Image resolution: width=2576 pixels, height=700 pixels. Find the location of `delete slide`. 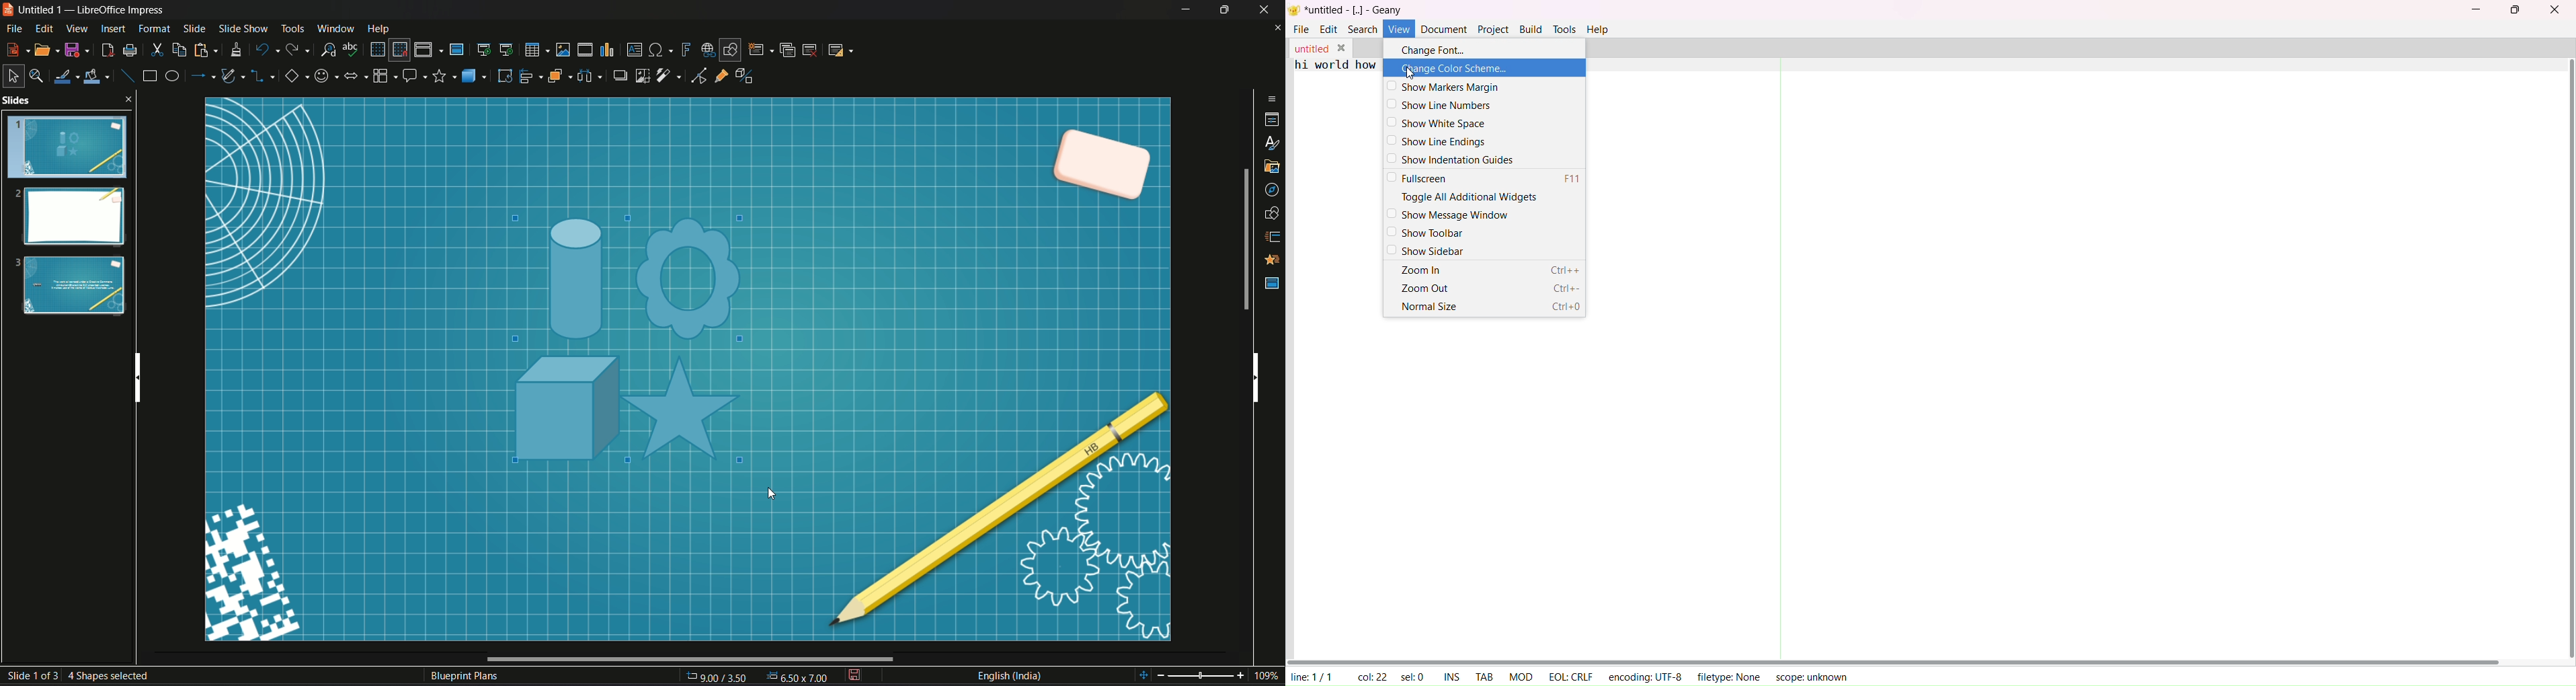

delete slide is located at coordinates (810, 50).